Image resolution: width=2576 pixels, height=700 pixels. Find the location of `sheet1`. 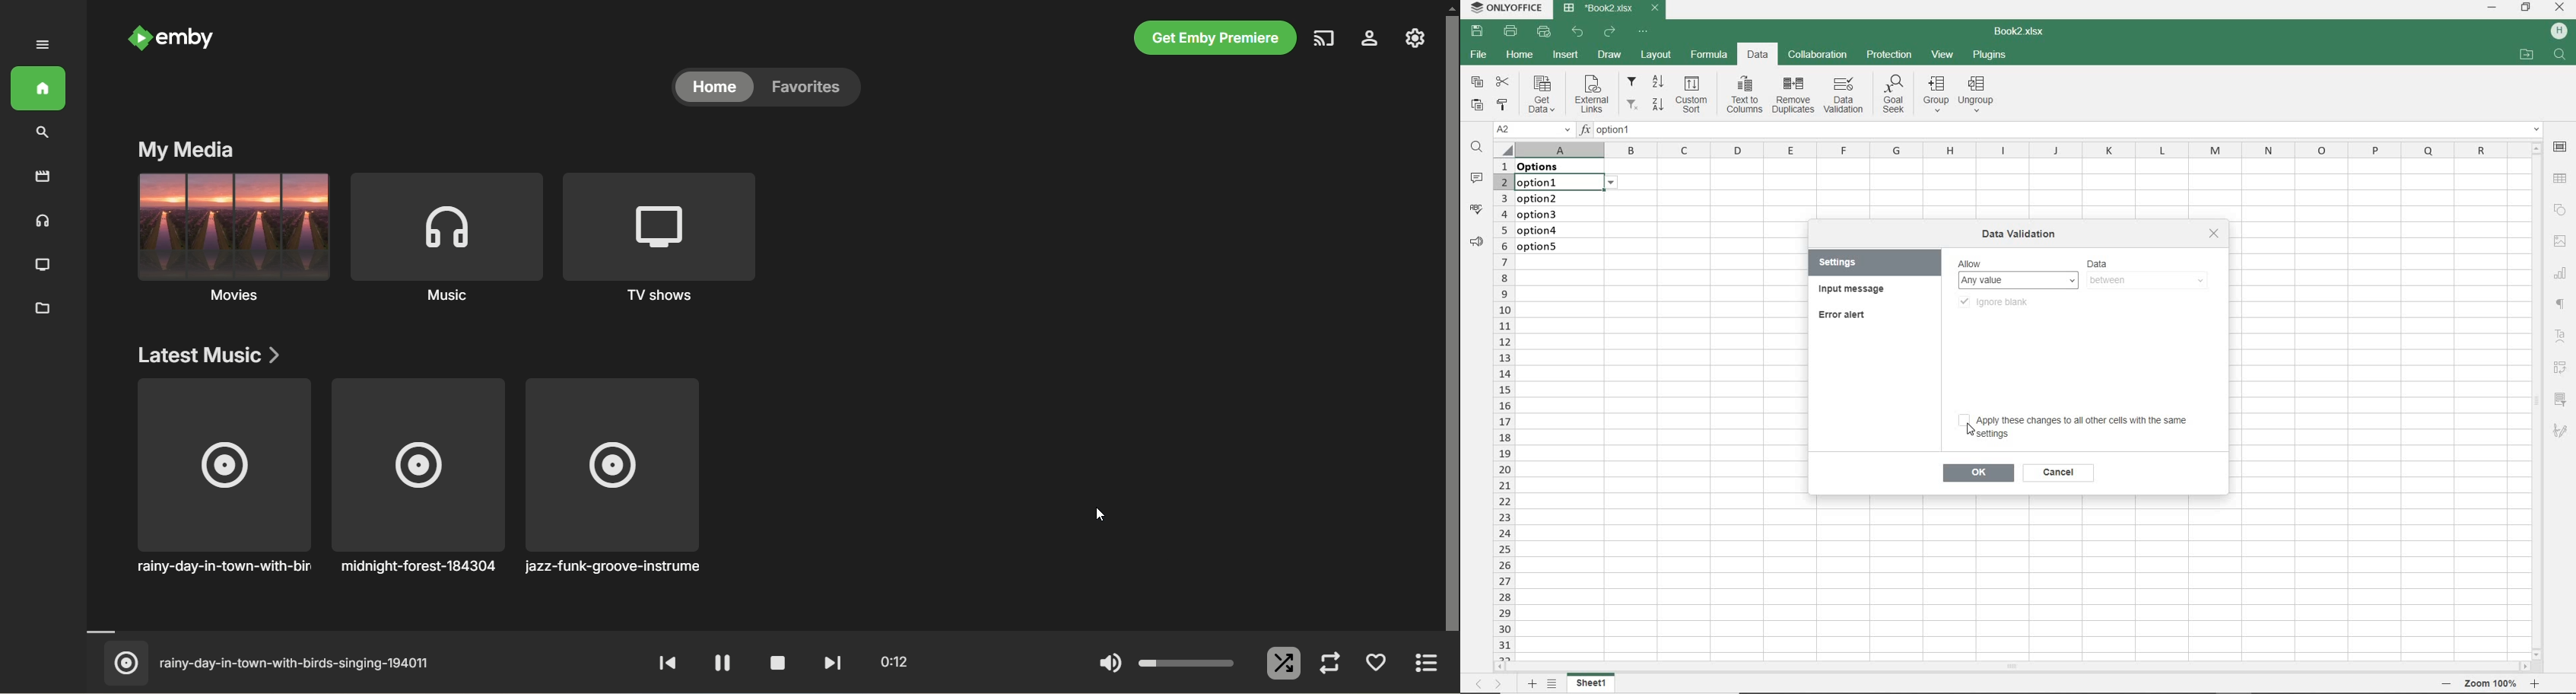

sheet1 is located at coordinates (1592, 683).